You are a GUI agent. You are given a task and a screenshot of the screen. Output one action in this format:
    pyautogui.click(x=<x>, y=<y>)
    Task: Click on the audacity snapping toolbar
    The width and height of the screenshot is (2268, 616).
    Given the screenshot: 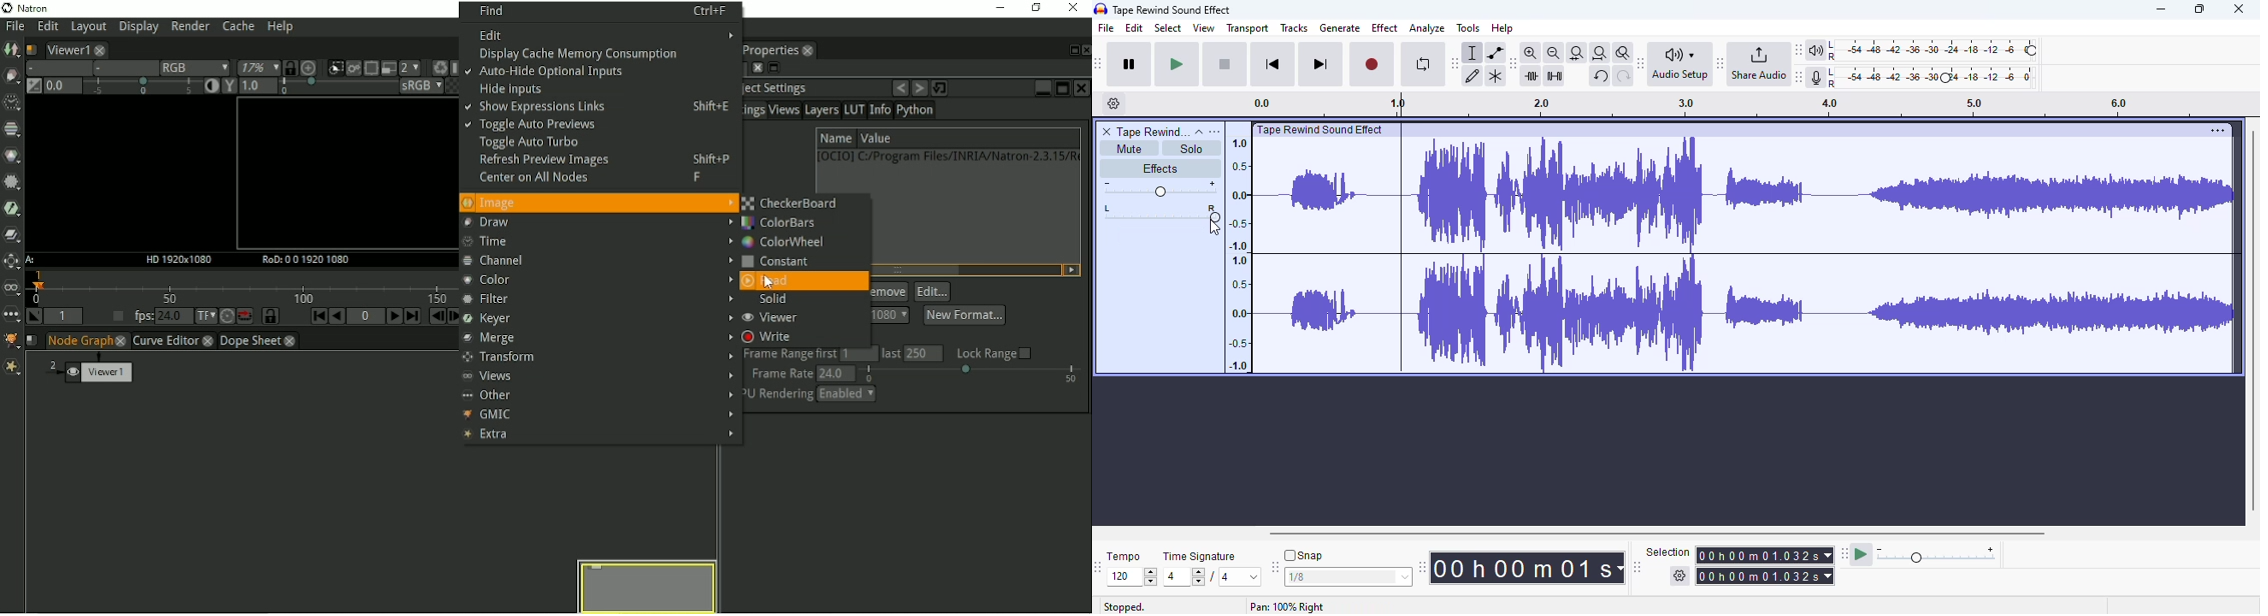 What is the action you would take?
    pyautogui.click(x=1274, y=566)
    